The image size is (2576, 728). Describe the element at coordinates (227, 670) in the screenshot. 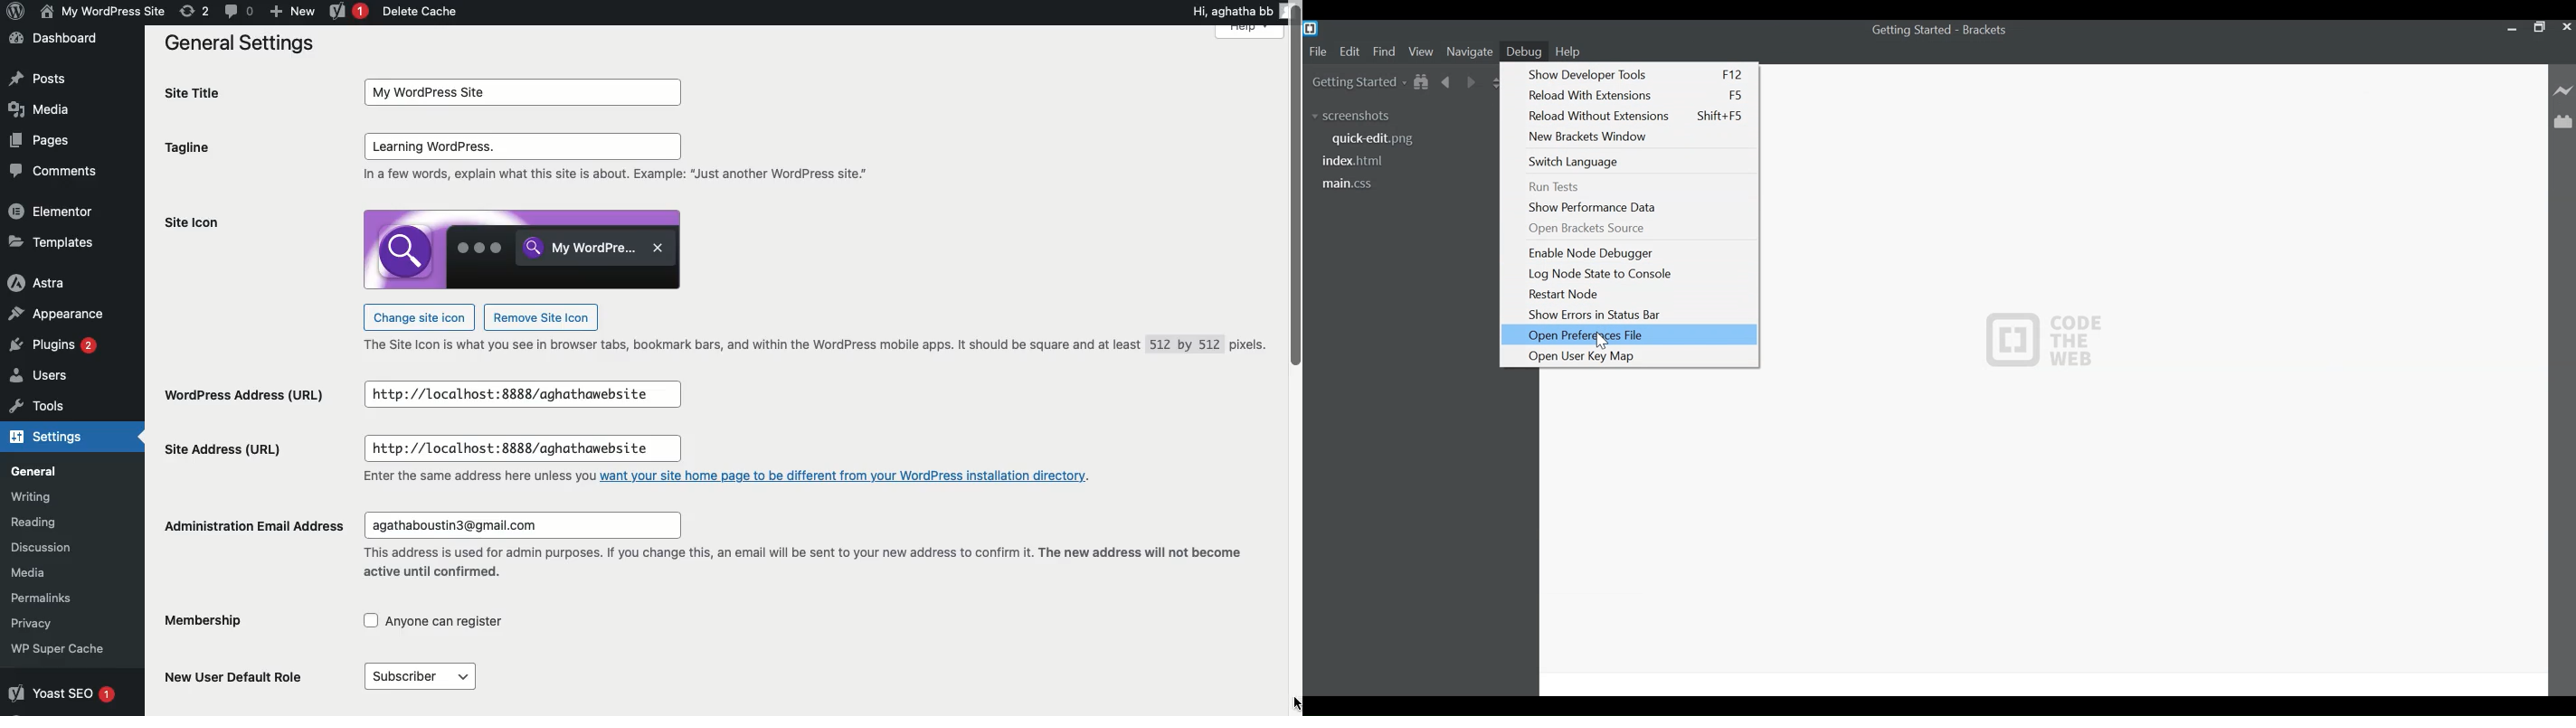

I see `New user default role` at that location.